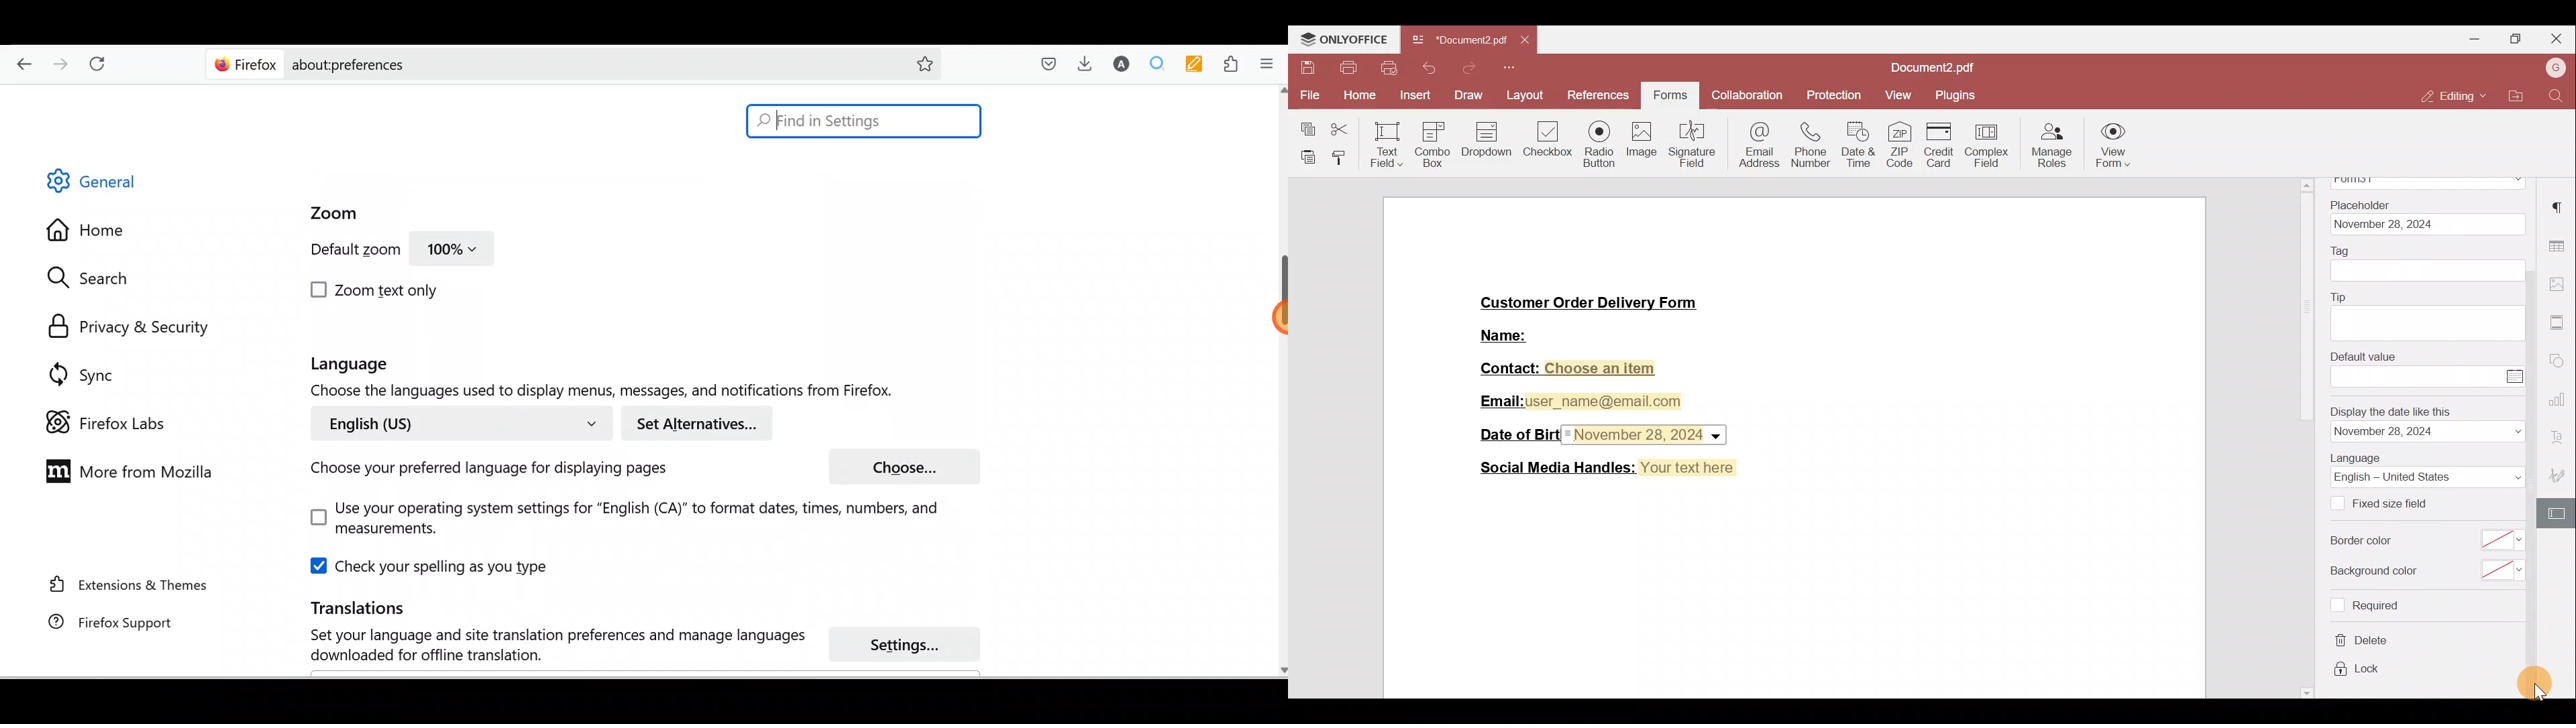  What do you see at coordinates (373, 365) in the screenshot?
I see `Language` at bounding box center [373, 365].